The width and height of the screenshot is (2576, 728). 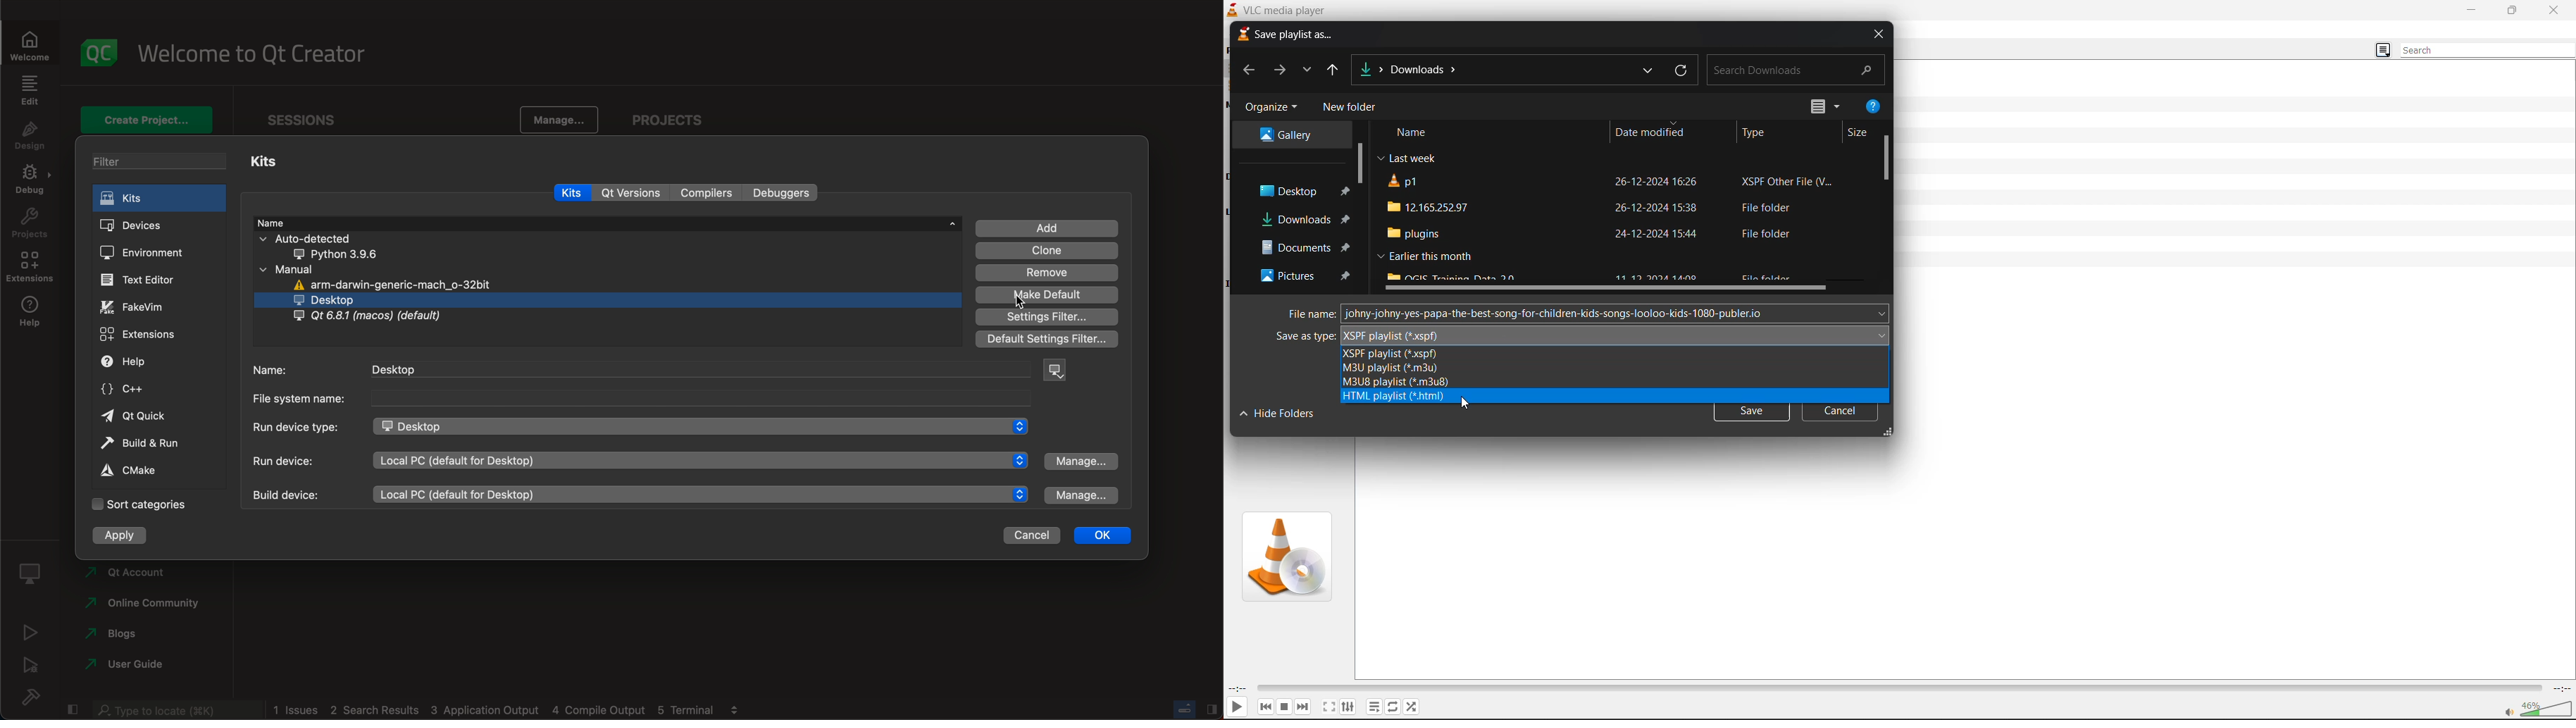 What do you see at coordinates (1350, 705) in the screenshot?
I see `settings` at bounding box center [1350, 705].